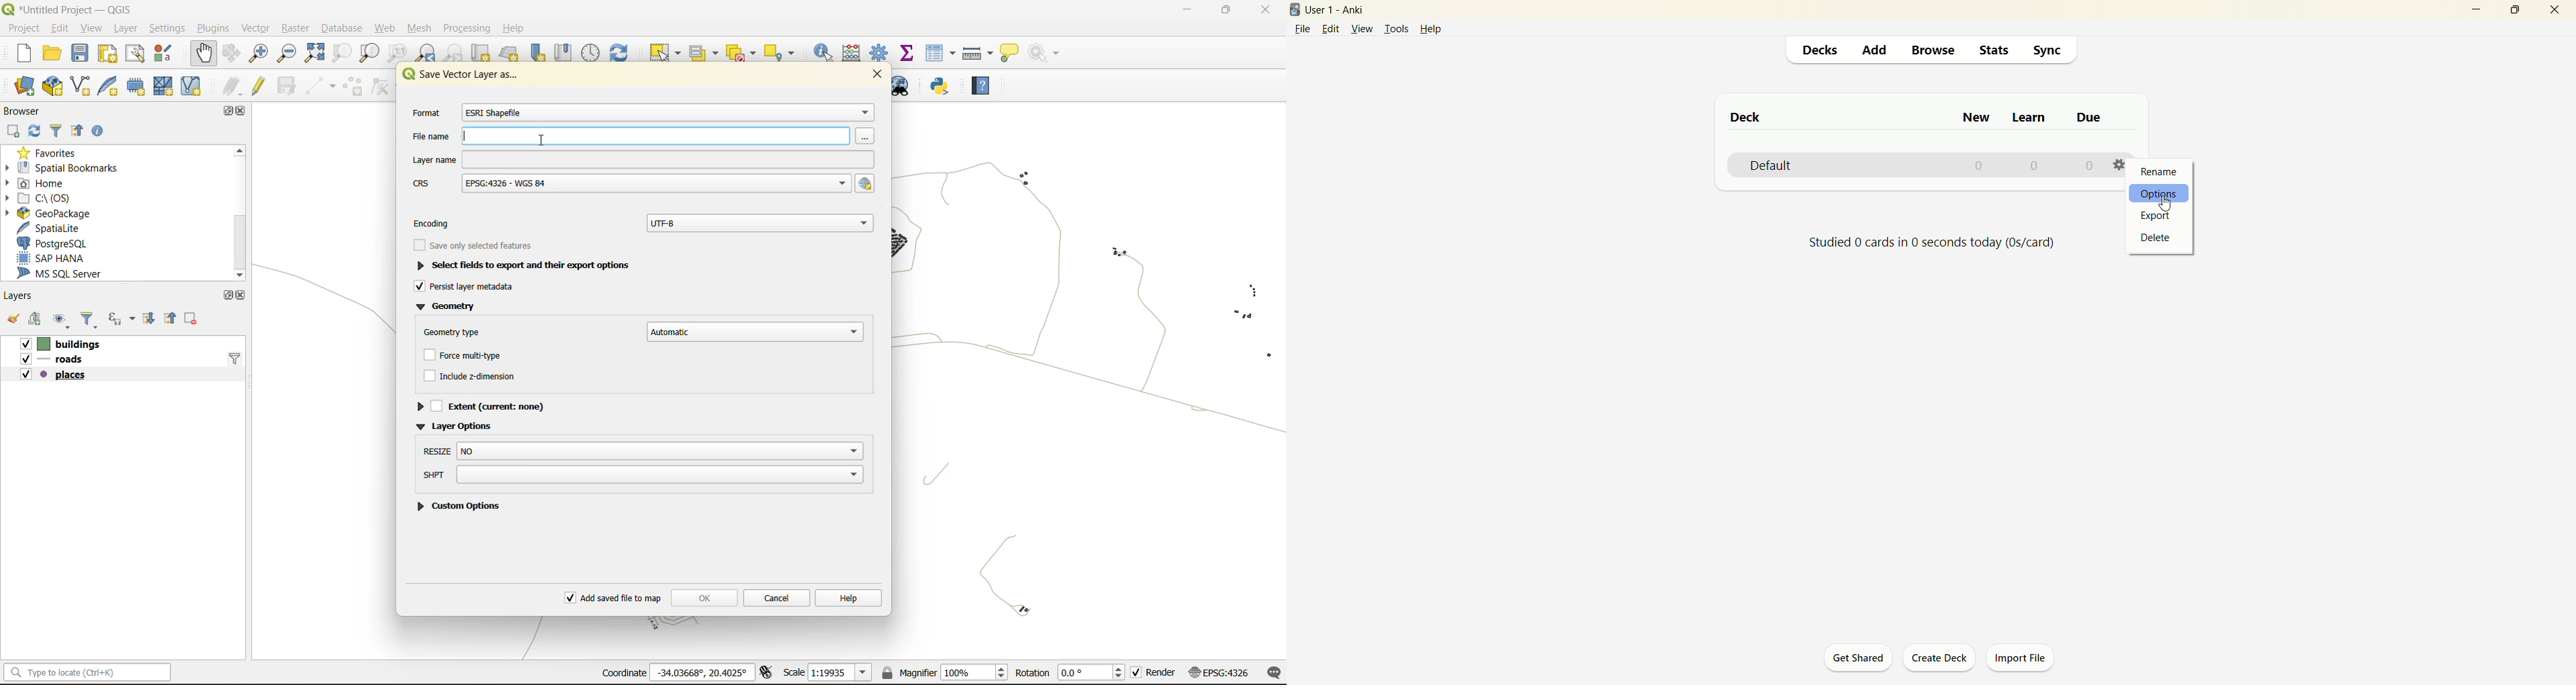 The width and height of the screenshot is (2576, 700). I want to click on get started, so click(1858, 657).